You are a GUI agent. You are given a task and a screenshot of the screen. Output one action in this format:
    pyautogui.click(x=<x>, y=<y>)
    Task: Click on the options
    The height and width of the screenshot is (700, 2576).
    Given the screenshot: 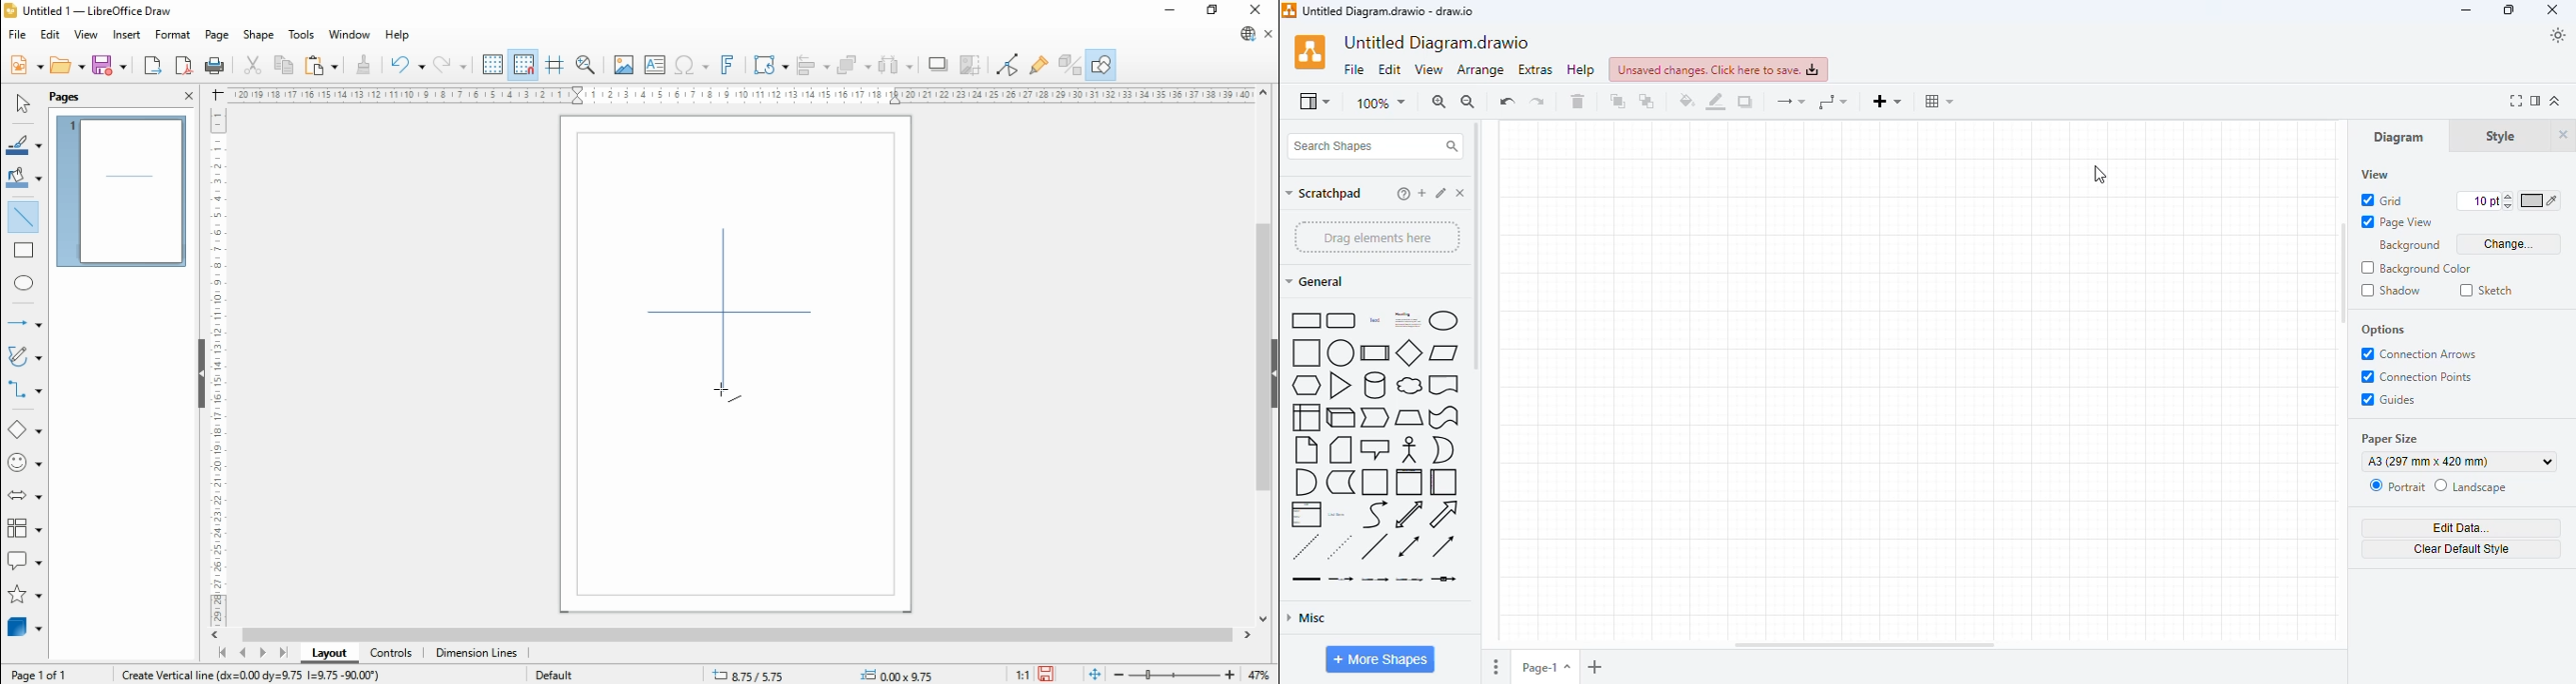 What is the action you would take?
    pyautogui.click(x=1497, y=668)
    